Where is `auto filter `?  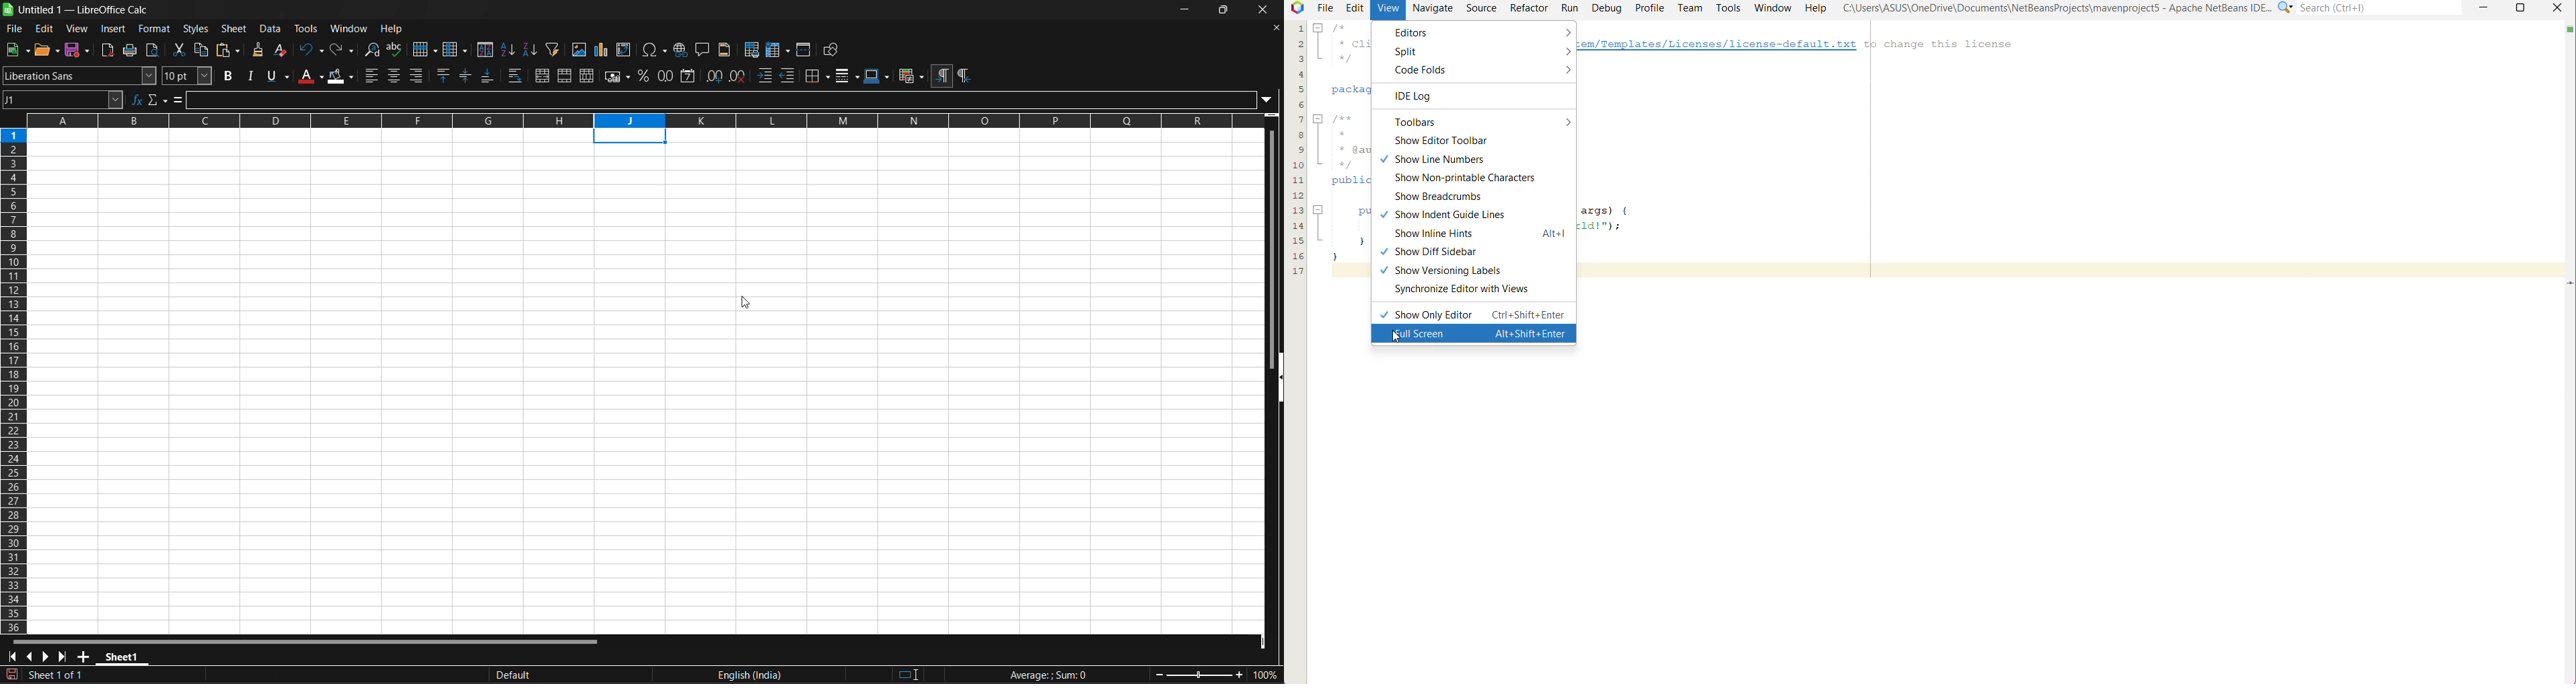 auto filter  is located at coordinates (552, 50).